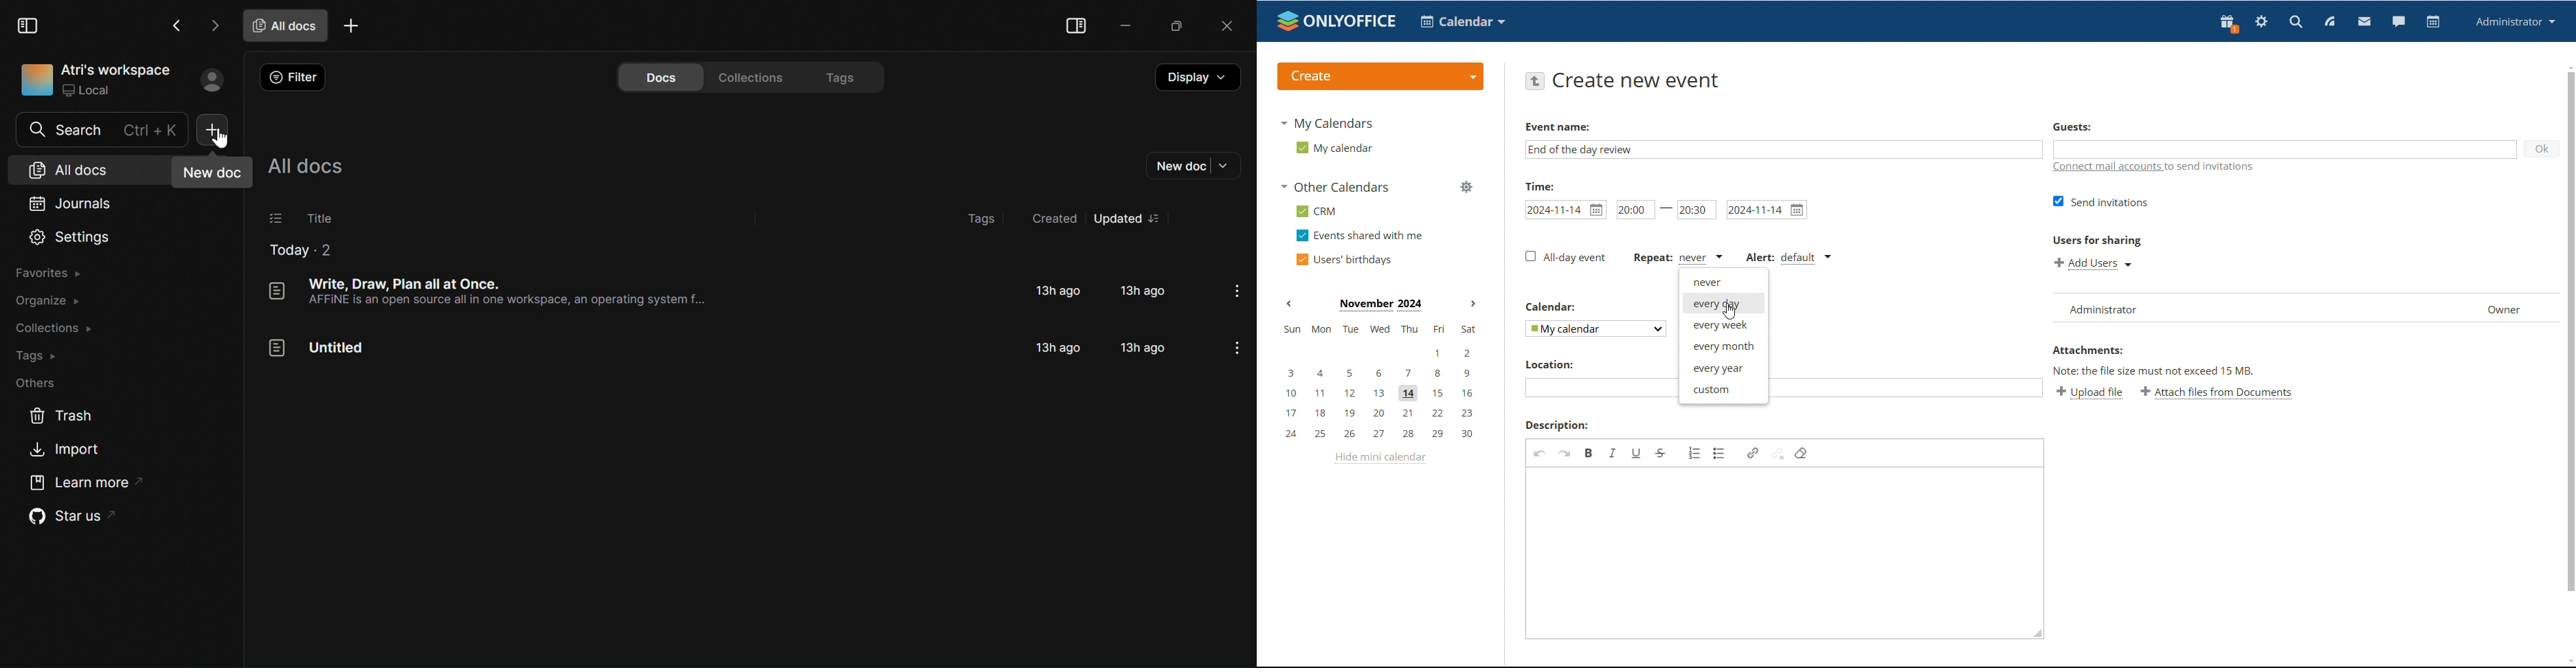 This screenshot has height=672, width=2576. What do you see at coordinates (277, 291) in the screenshot?
I see `icon` at bounding box center [277, 291].